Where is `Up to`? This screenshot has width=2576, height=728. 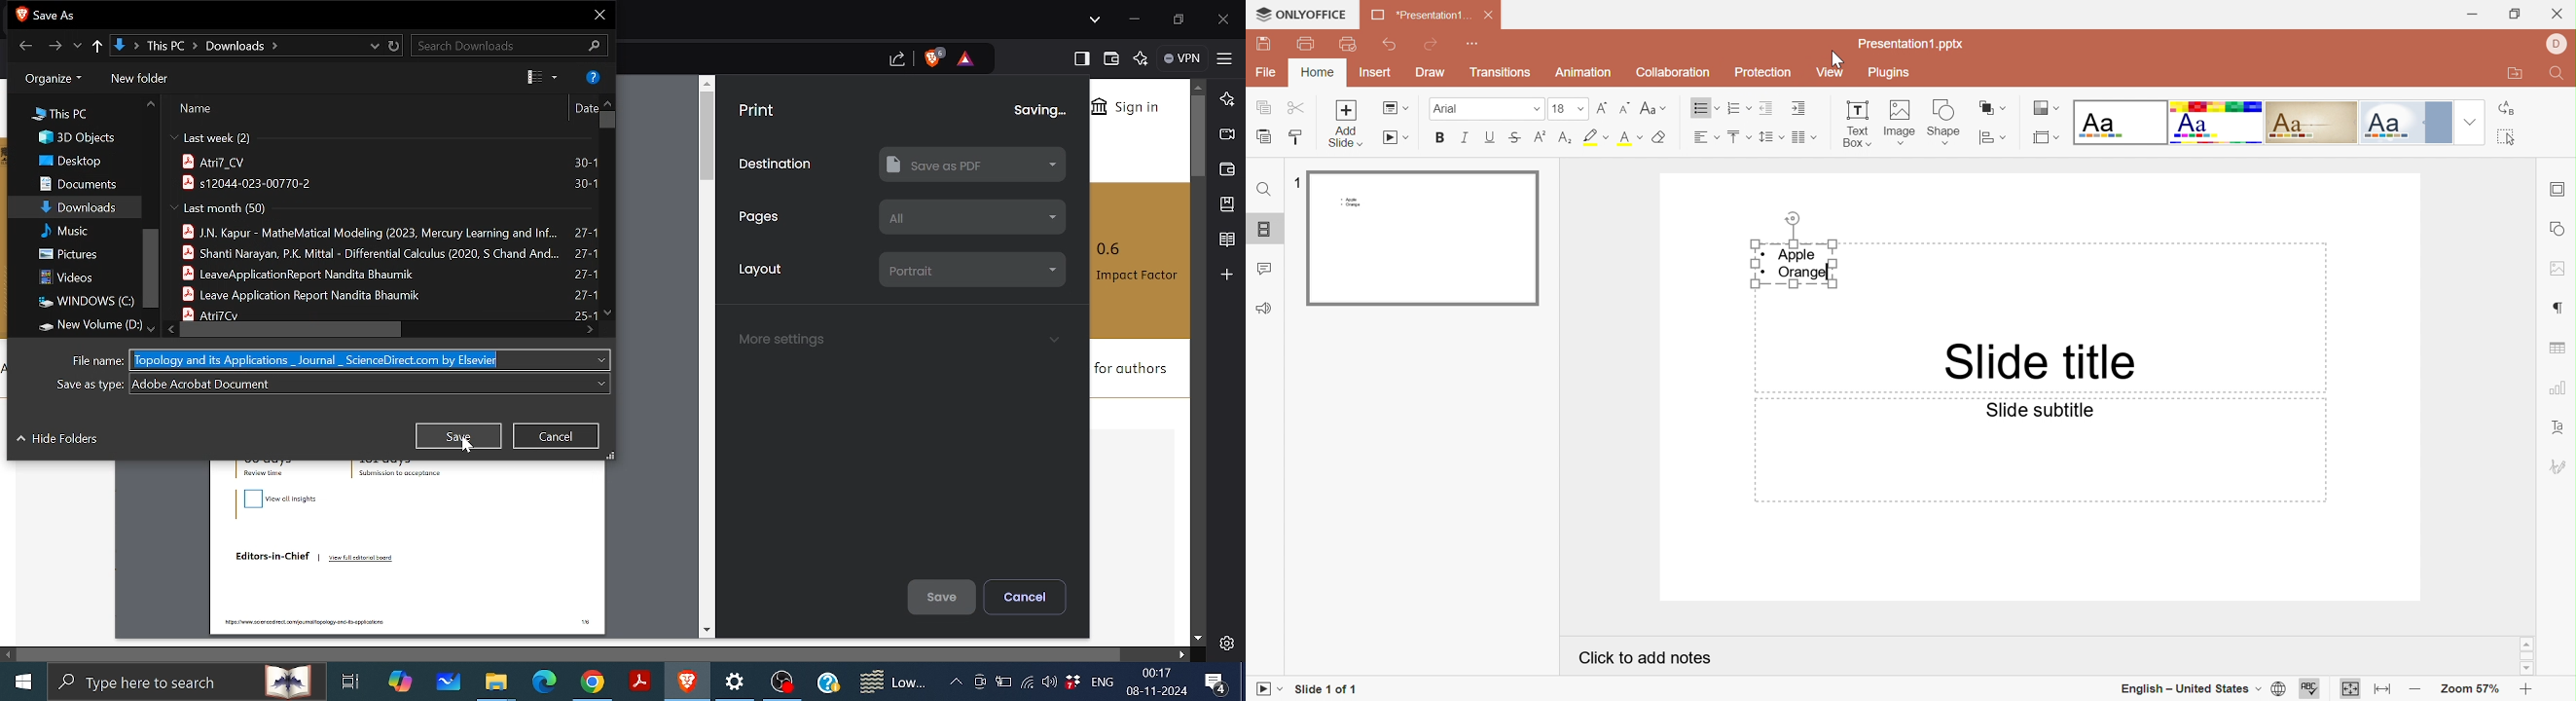
Up to is located at coordinates (97, 49).